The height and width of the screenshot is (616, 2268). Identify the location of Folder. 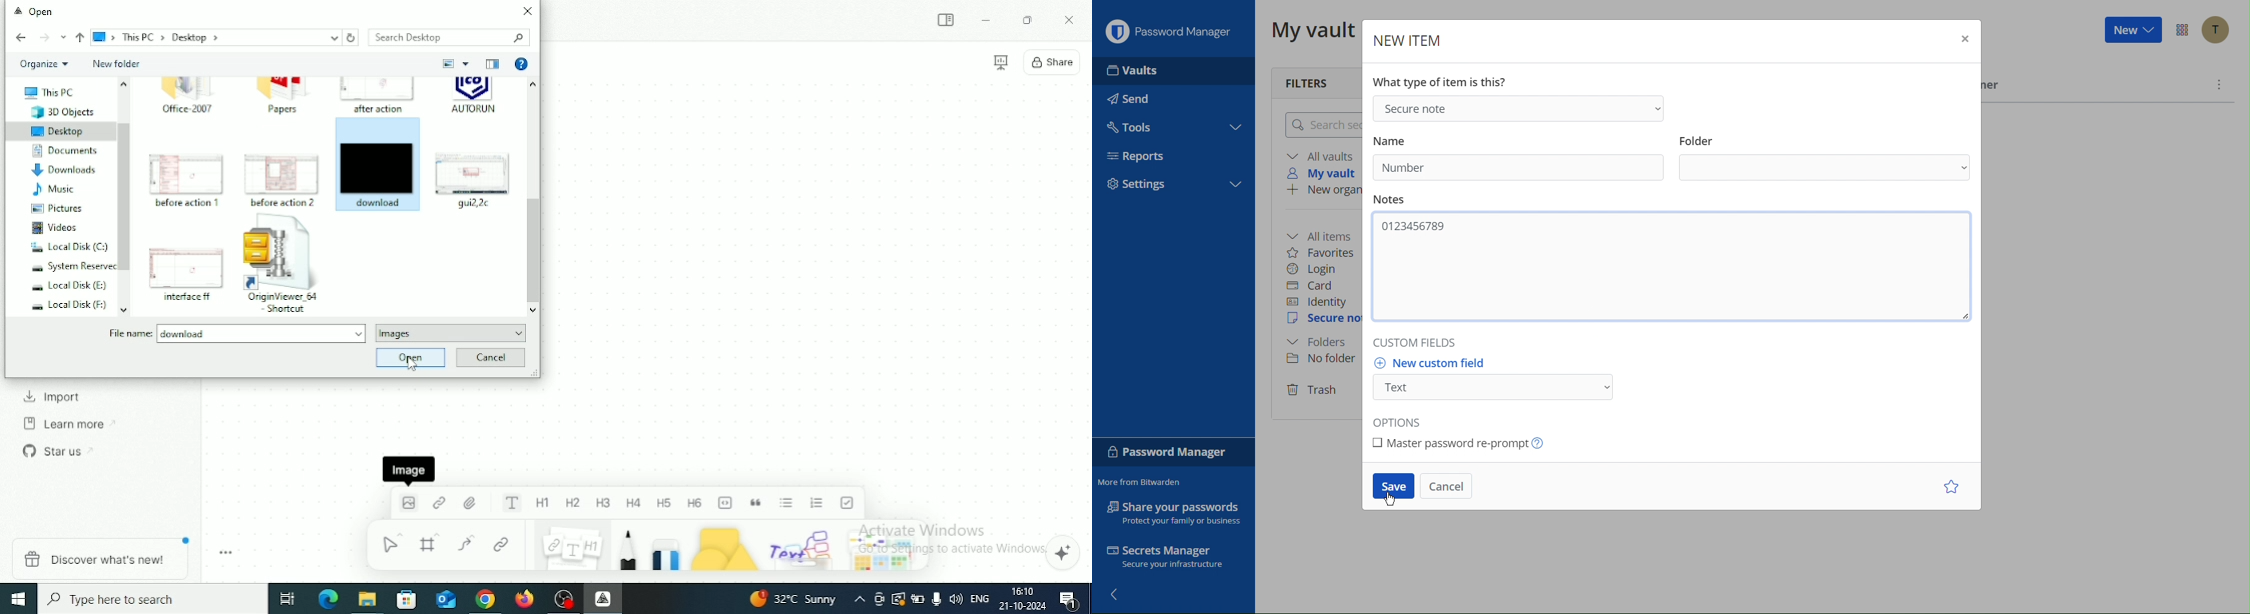
(1322, 342).